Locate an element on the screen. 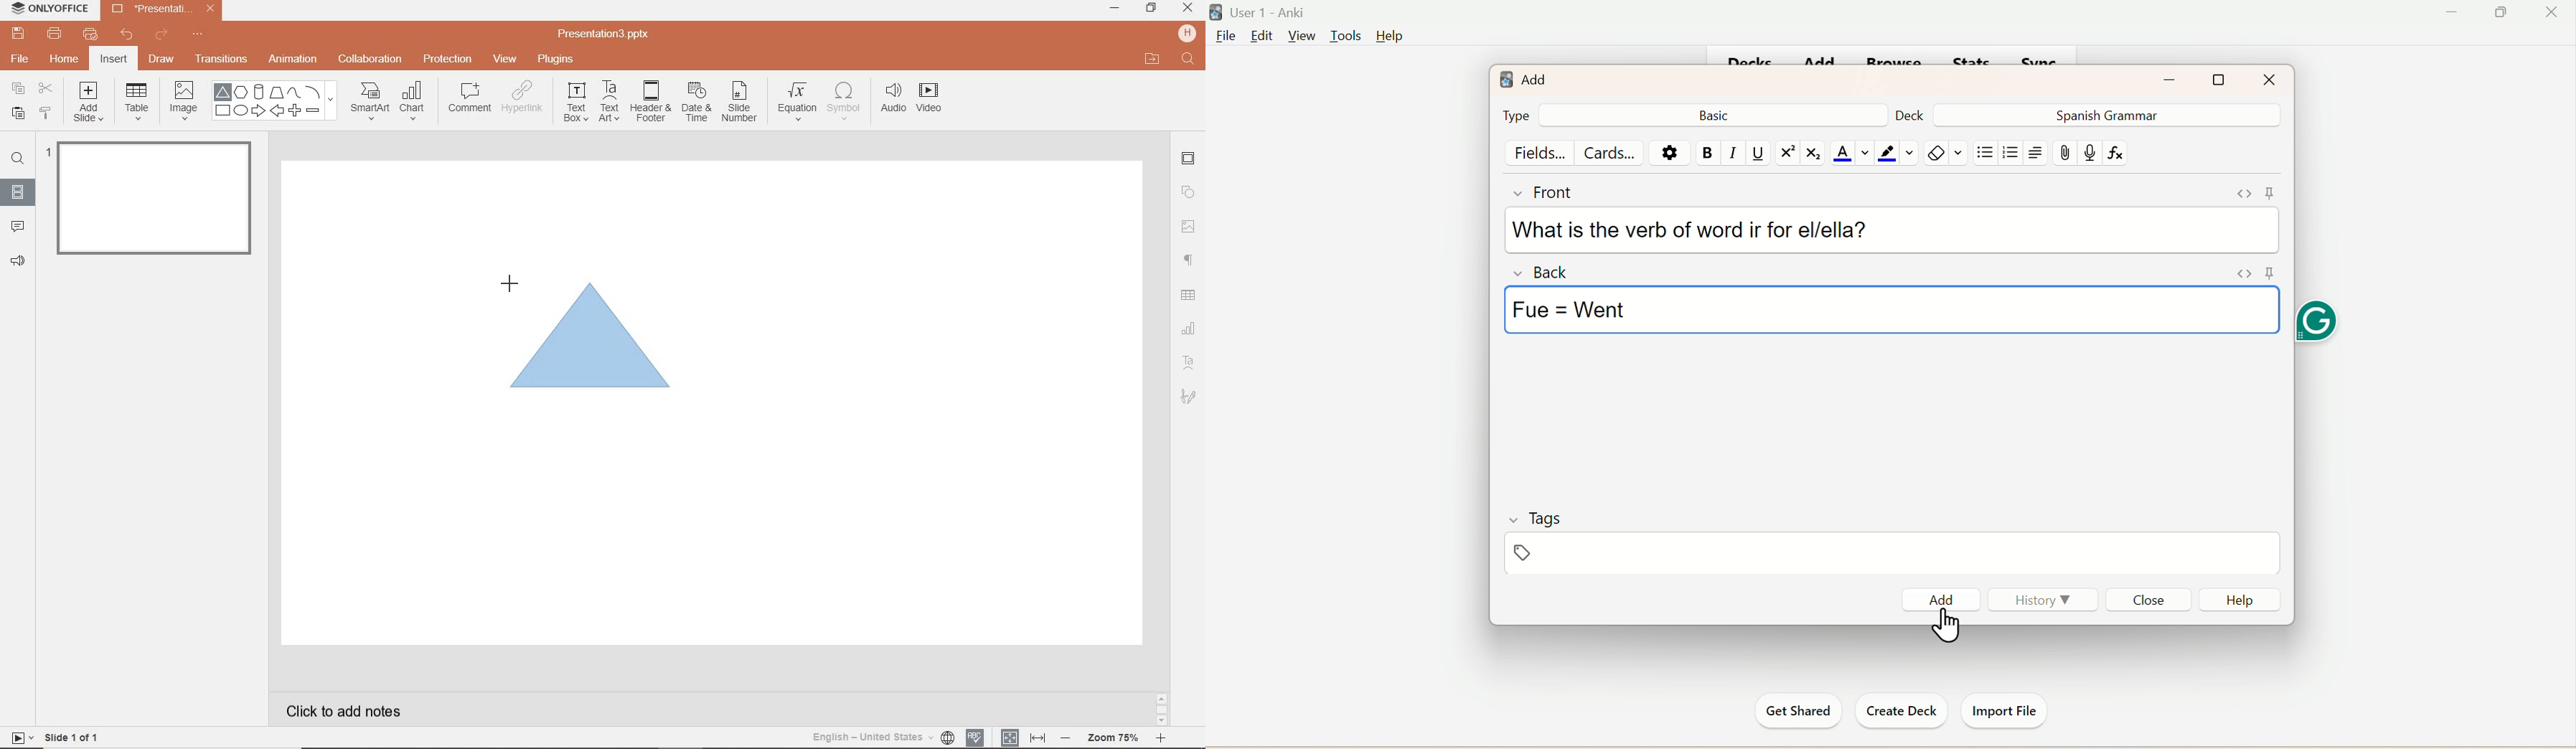  Minimize is located at coordinates (2175, 78).